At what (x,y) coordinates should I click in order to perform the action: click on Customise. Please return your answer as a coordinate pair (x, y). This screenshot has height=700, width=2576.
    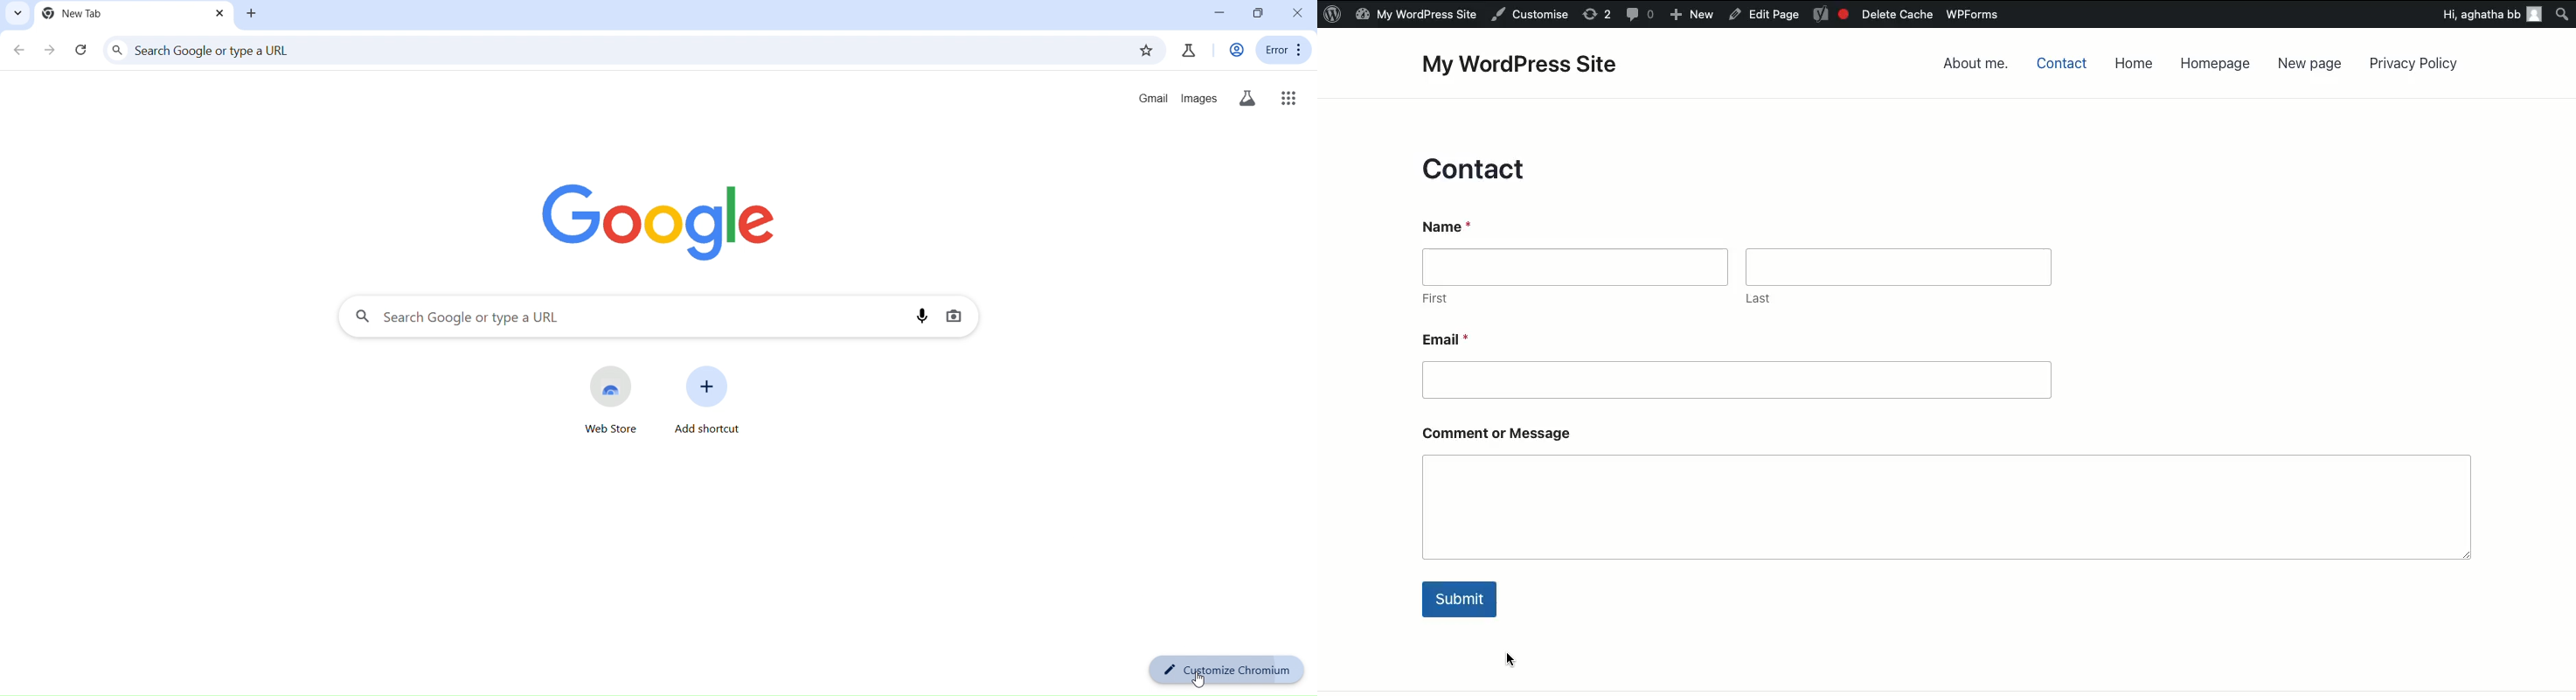
    Looking at the image, I should click on (1528, 15).